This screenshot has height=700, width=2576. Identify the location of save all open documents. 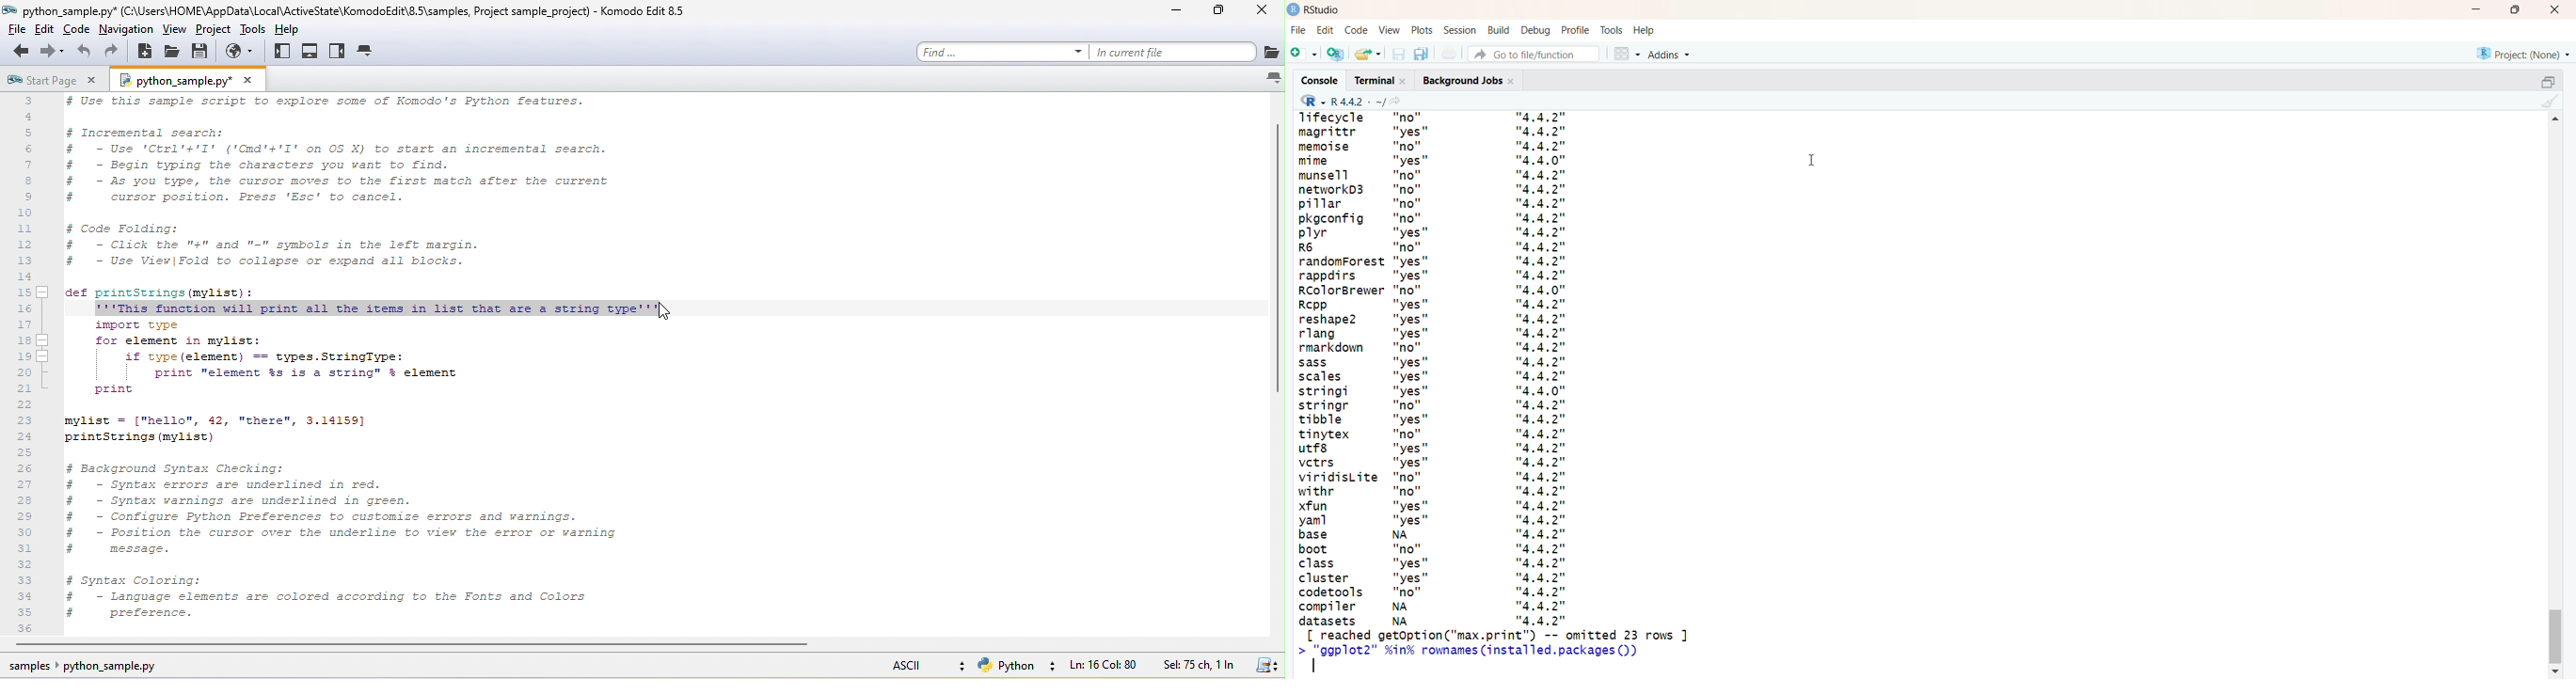
(1421, 54).